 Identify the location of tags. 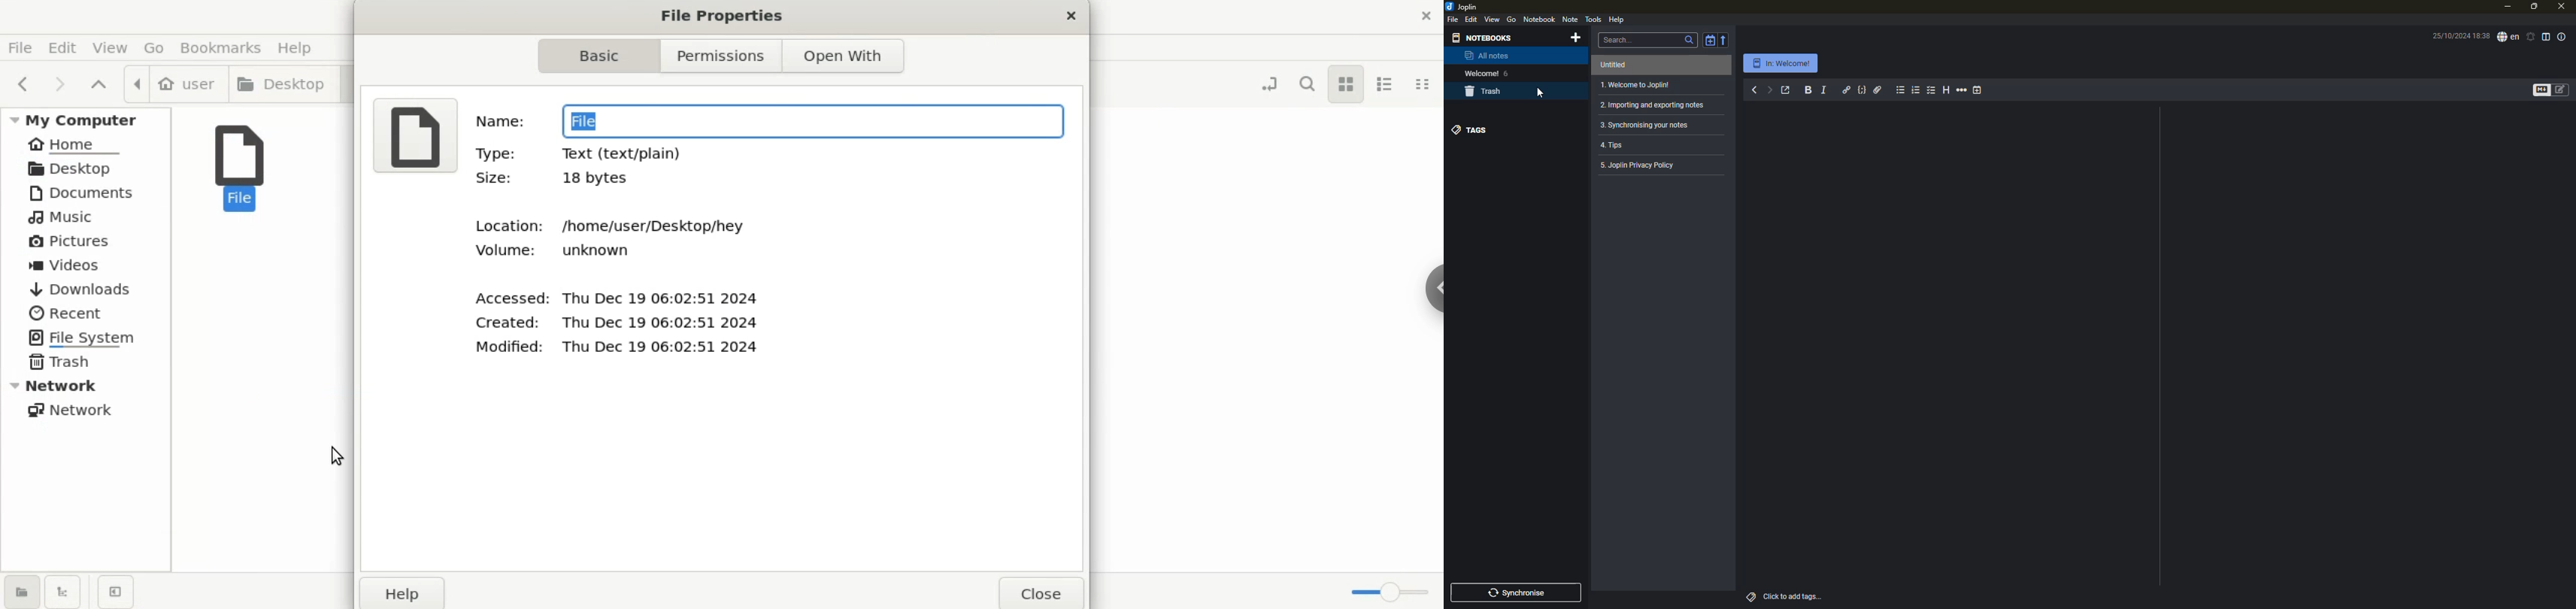
(1472, 129).